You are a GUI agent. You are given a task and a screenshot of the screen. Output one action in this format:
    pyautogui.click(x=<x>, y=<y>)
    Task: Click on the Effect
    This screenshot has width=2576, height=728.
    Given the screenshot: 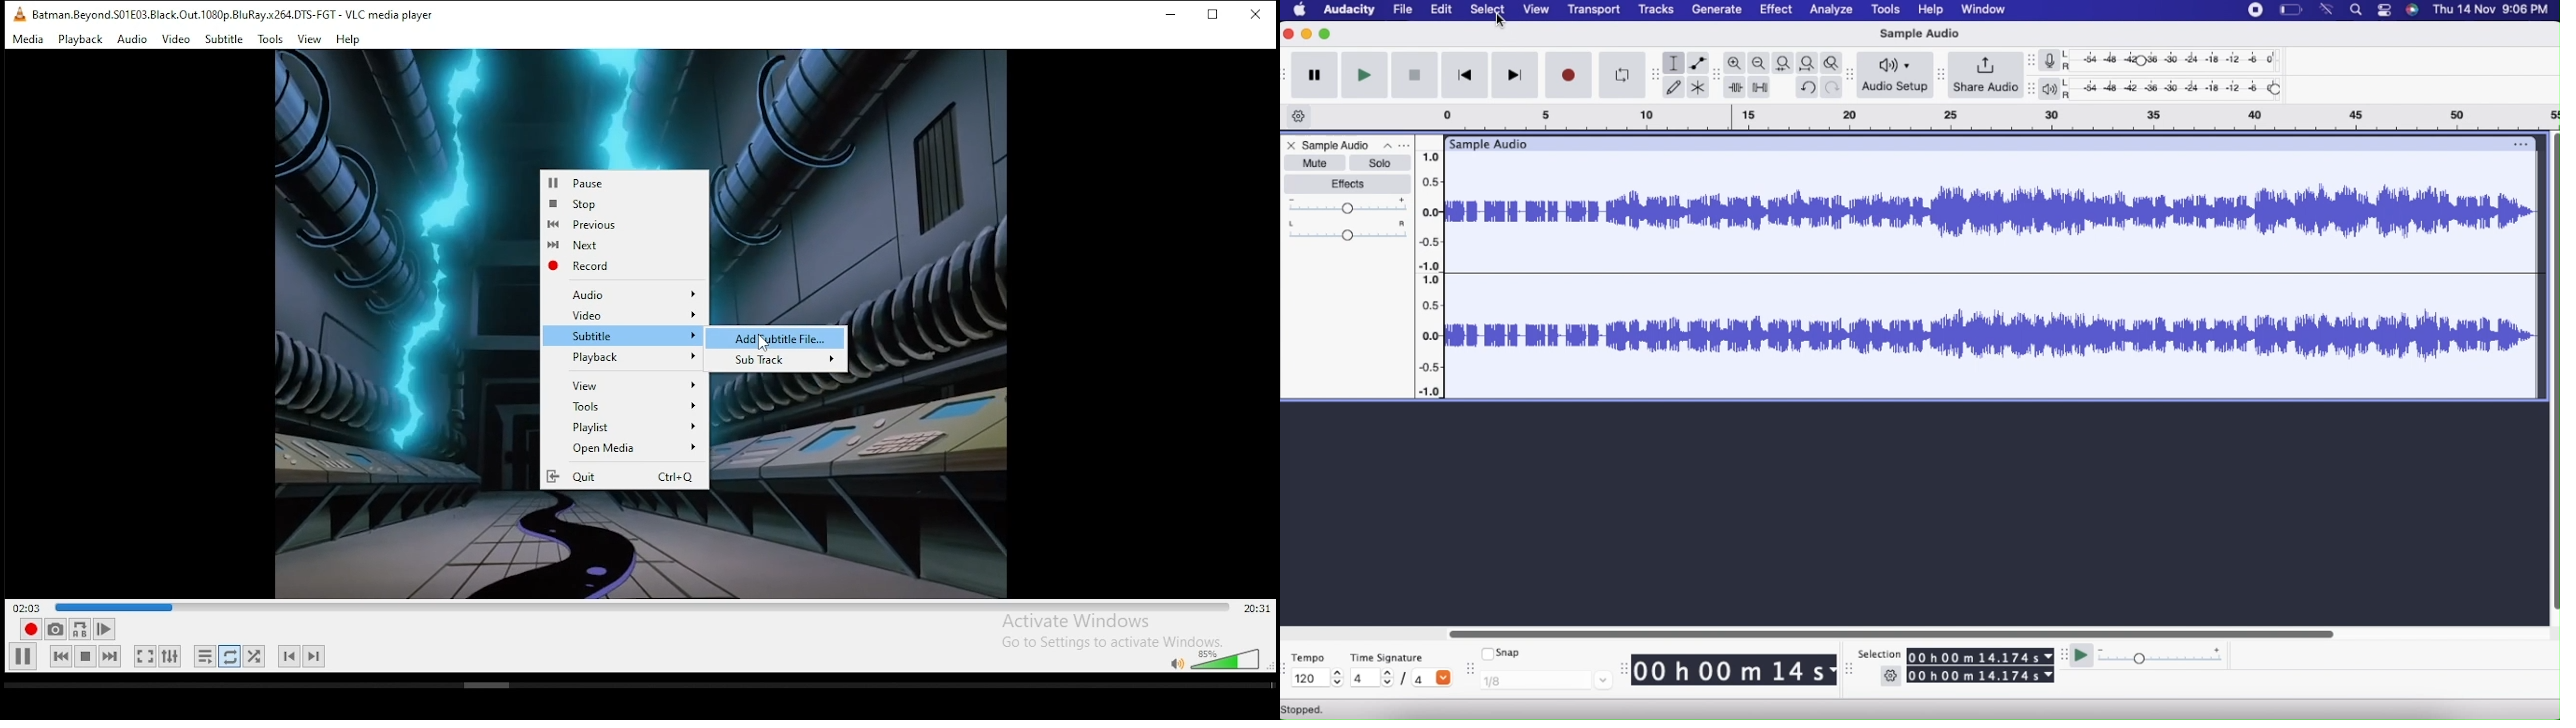 What is the action you would take?
    pyautogui.click(x=1775, y=11)
    